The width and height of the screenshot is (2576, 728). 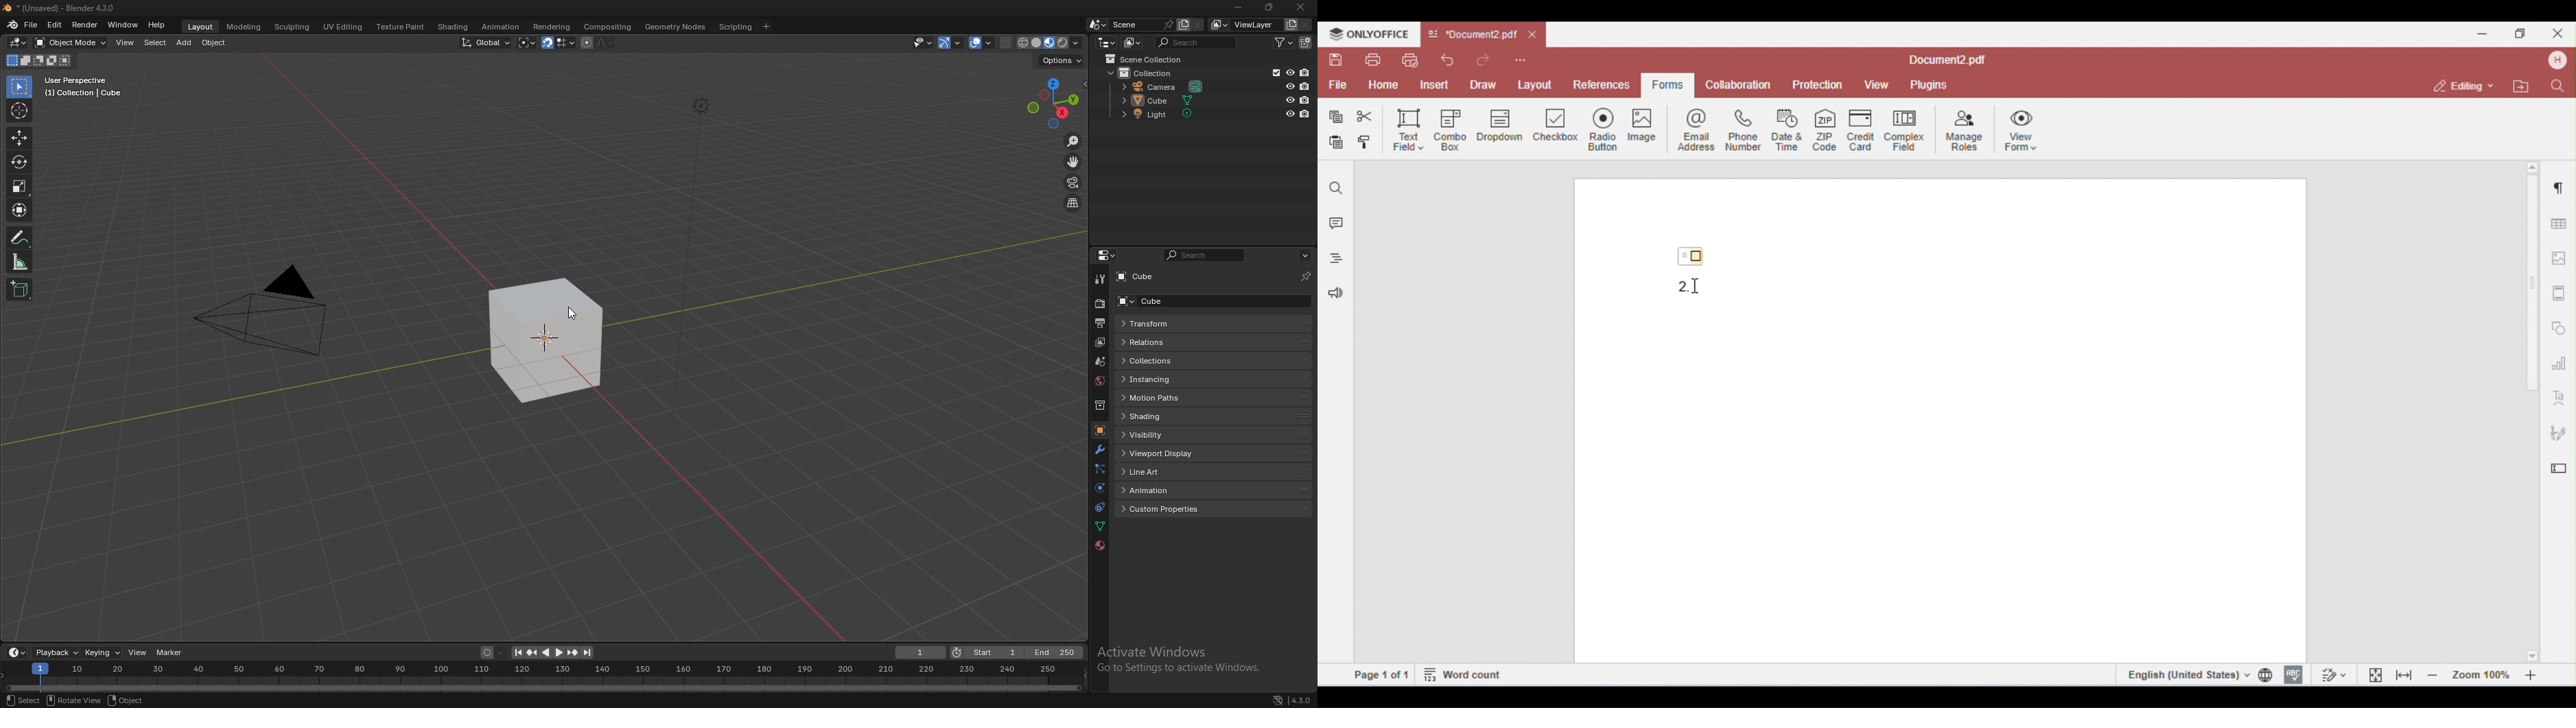 What do you see at coordinates (1180, 663) in the screenshot?
I see `Activate Windows Go to Settings to activate Windows.` at bounding box center [1180, 663].